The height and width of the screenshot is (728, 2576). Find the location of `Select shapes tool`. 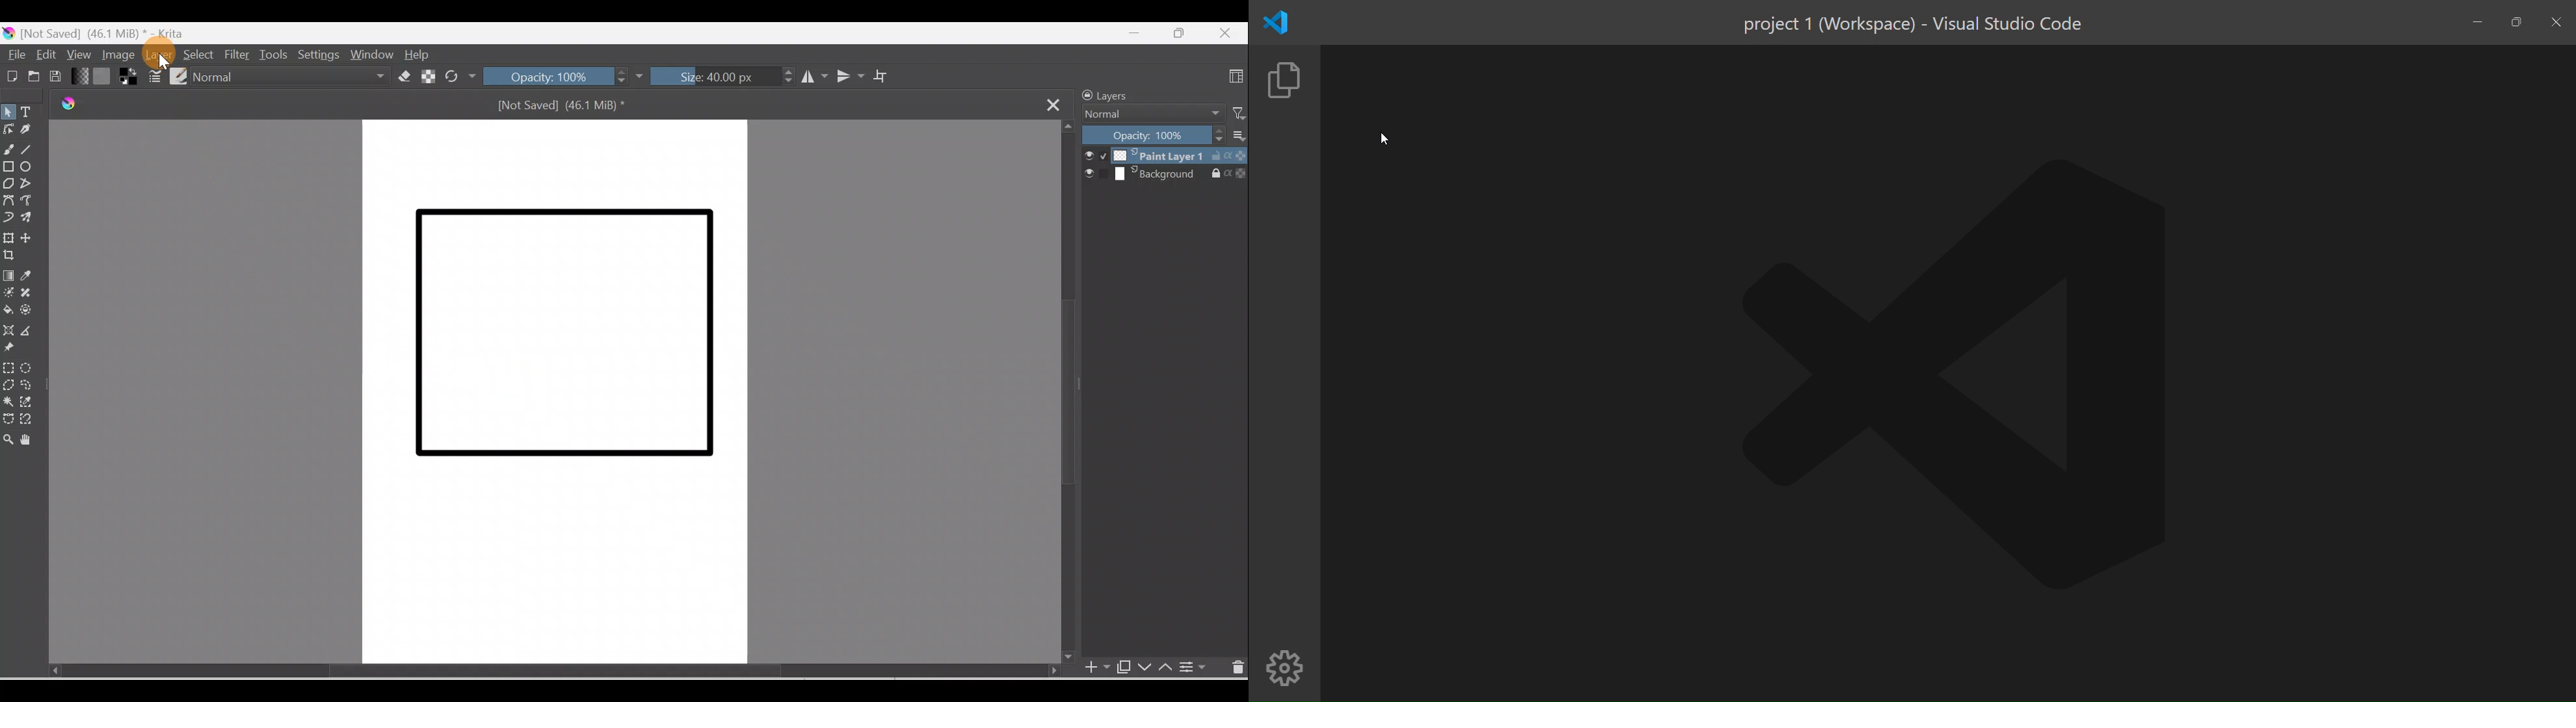

Select shapes tool is located at coordinates (10, 111).